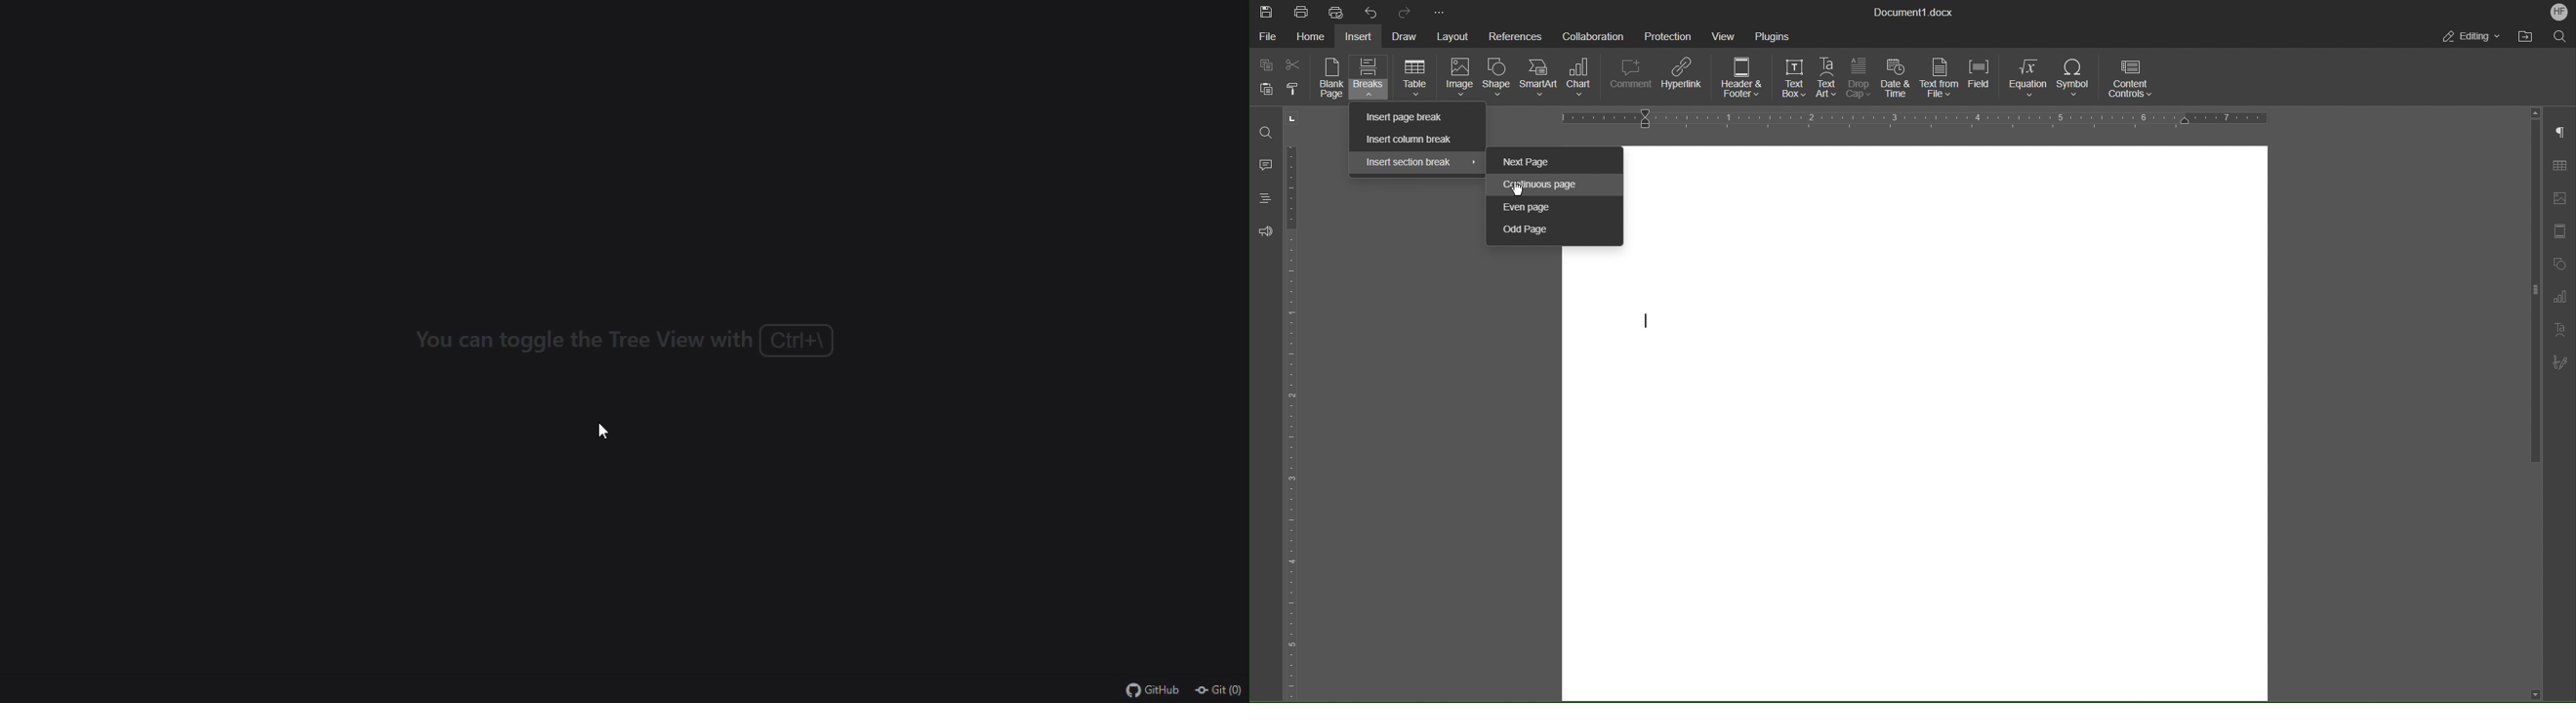 Image resolution: width=2576 pixels, height=728 pixels. Describe the element at coordinates (1538, 80) in the screenshot. I see `SmartArt` at that location.